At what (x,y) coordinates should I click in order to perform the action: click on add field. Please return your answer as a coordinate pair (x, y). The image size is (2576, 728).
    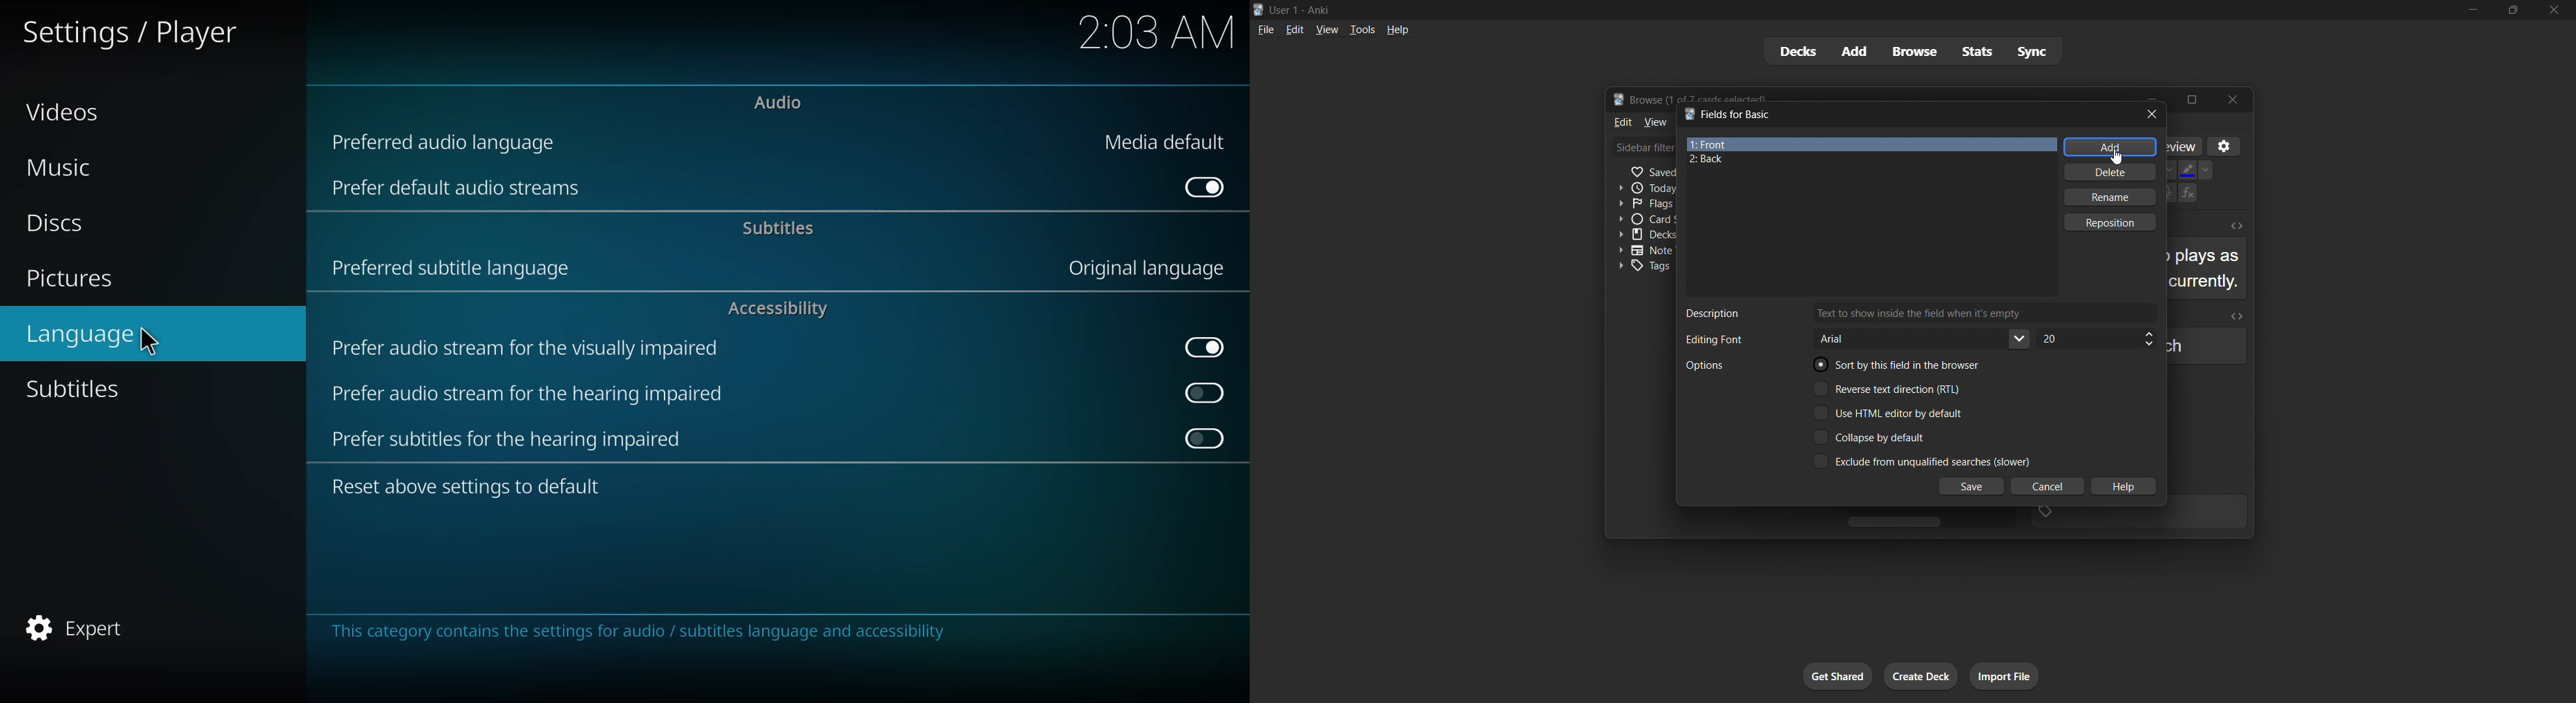
    Looking at the image, I should click on (2108, 146).